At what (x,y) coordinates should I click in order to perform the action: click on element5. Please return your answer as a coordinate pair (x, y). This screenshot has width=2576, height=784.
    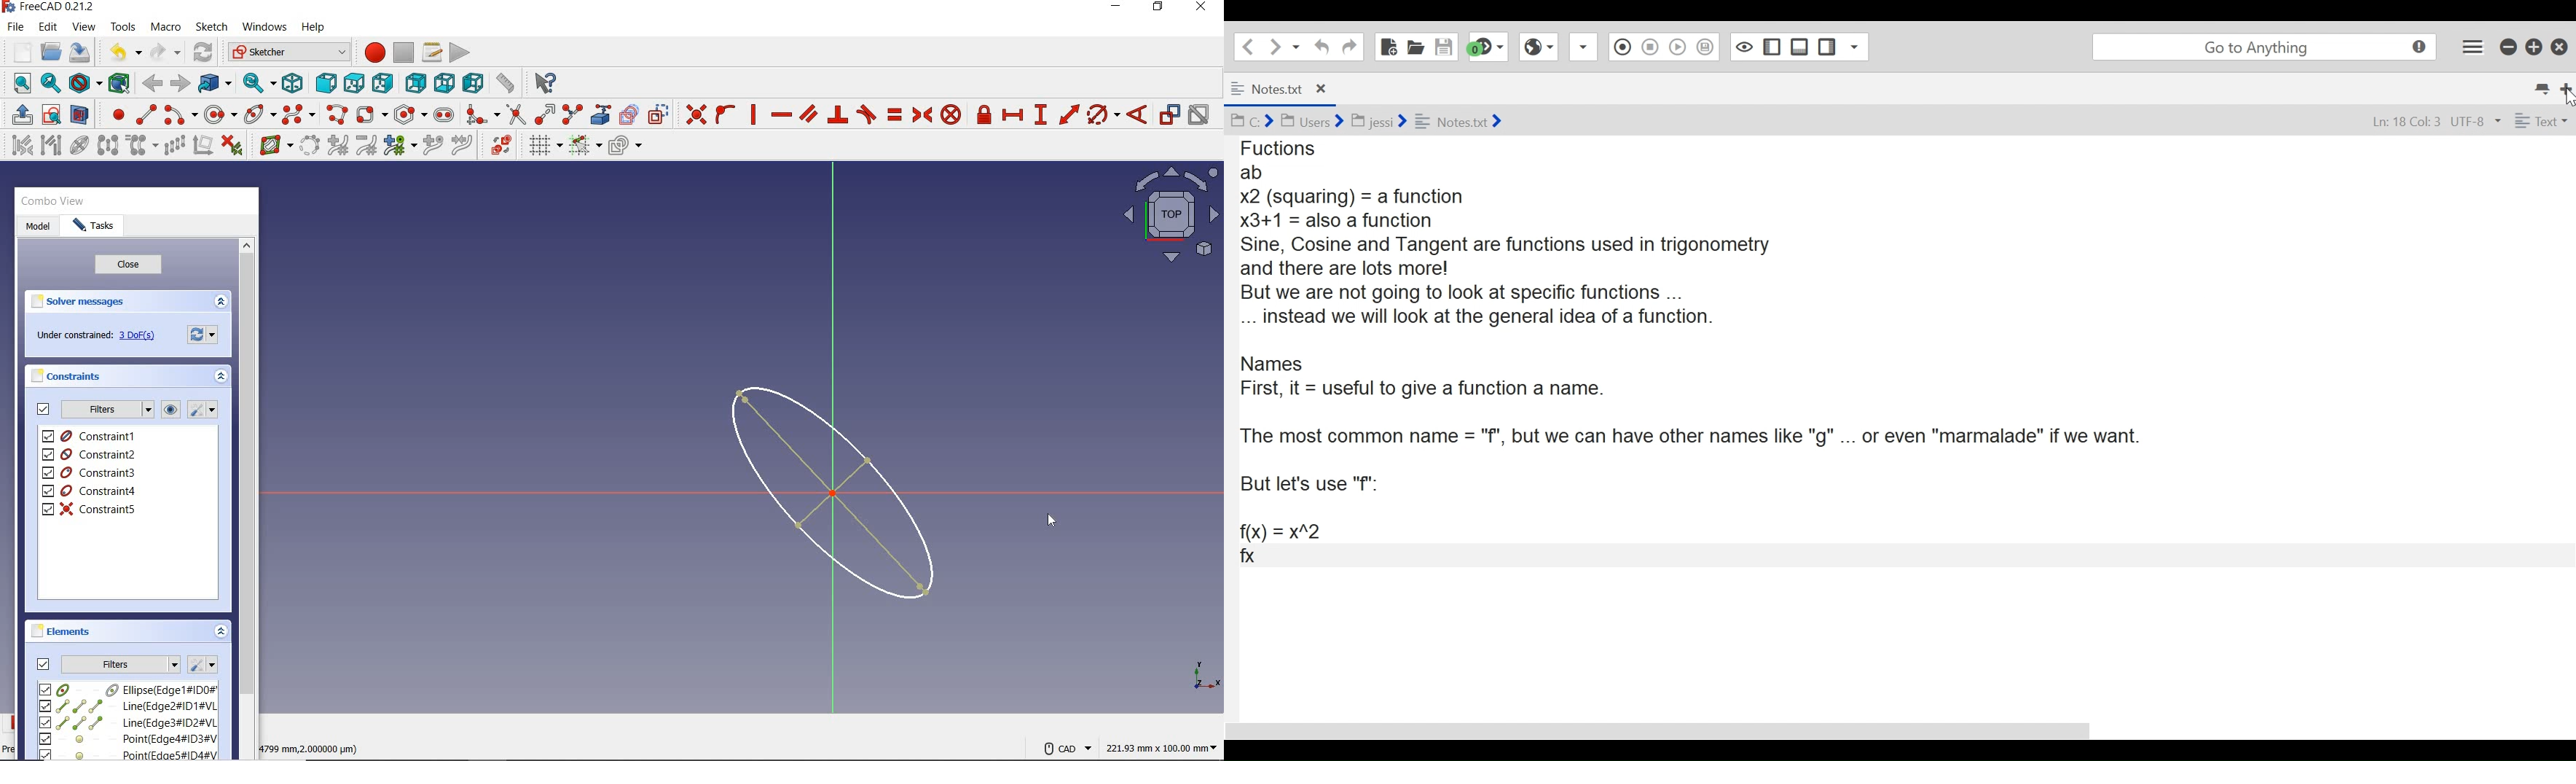
    Looking at the image, I should click on (129, 754).